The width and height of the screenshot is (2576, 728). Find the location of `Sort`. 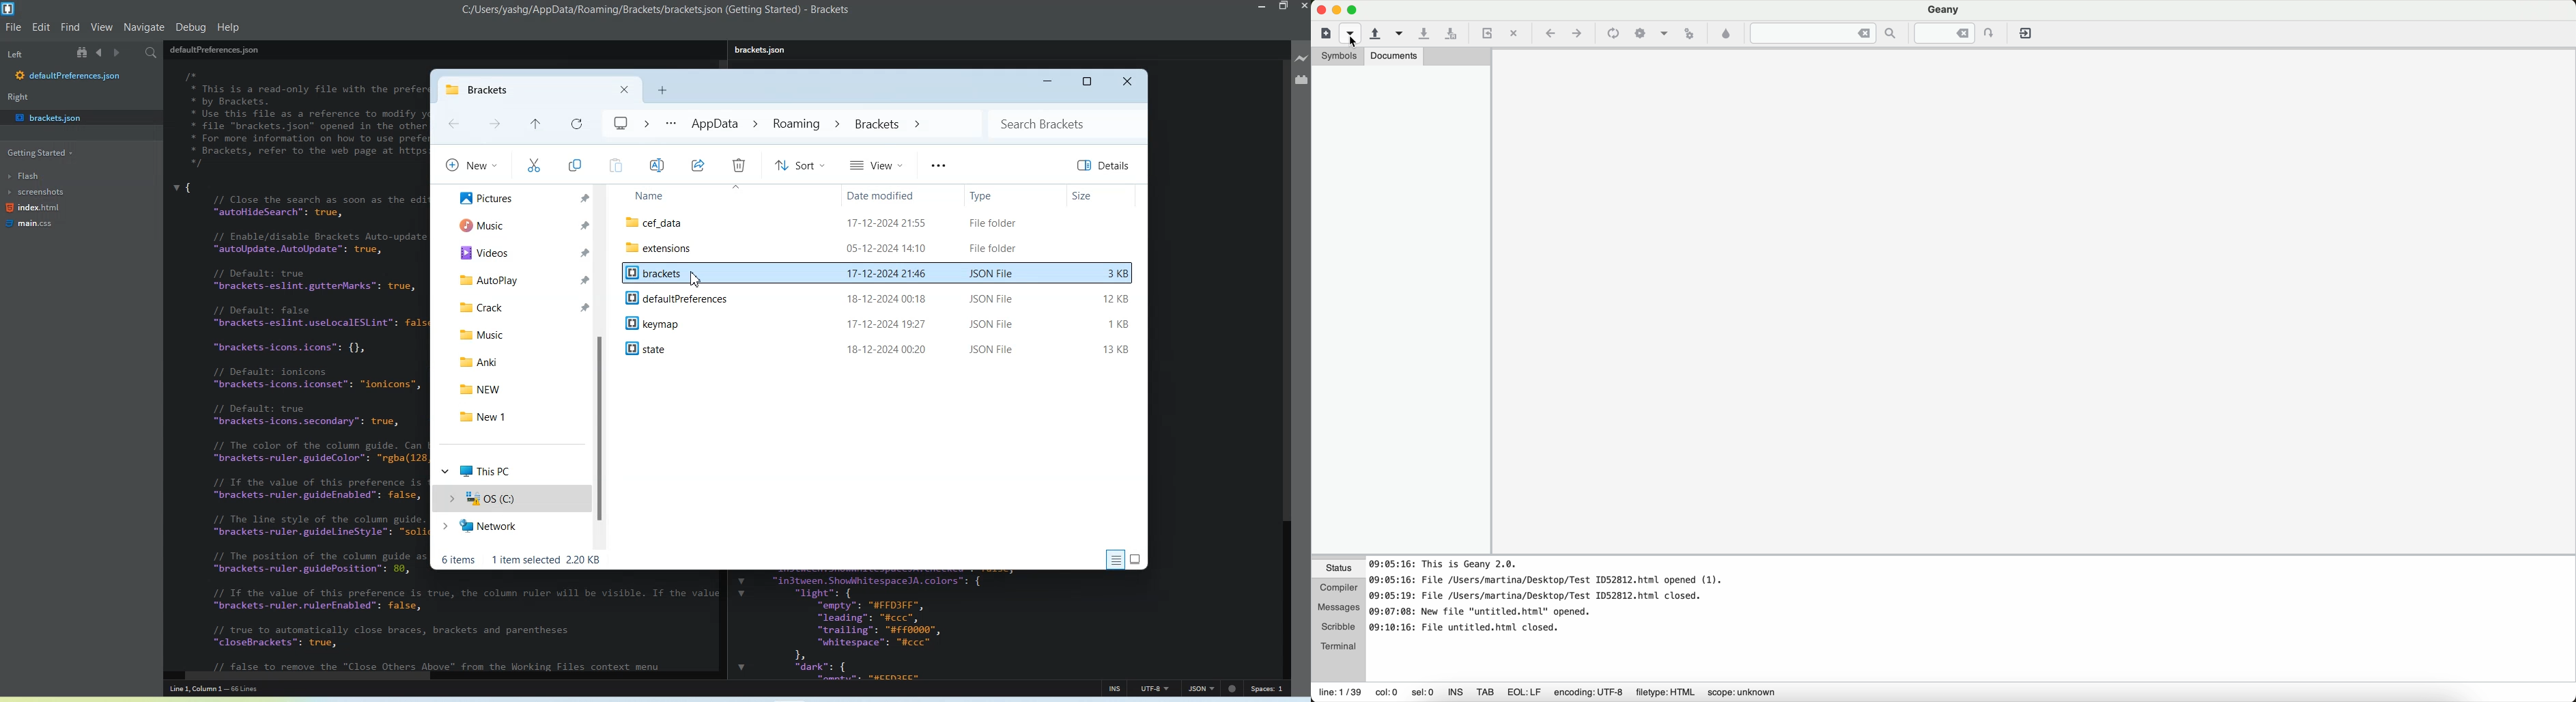

Sort is located at coordinates (799, 165).